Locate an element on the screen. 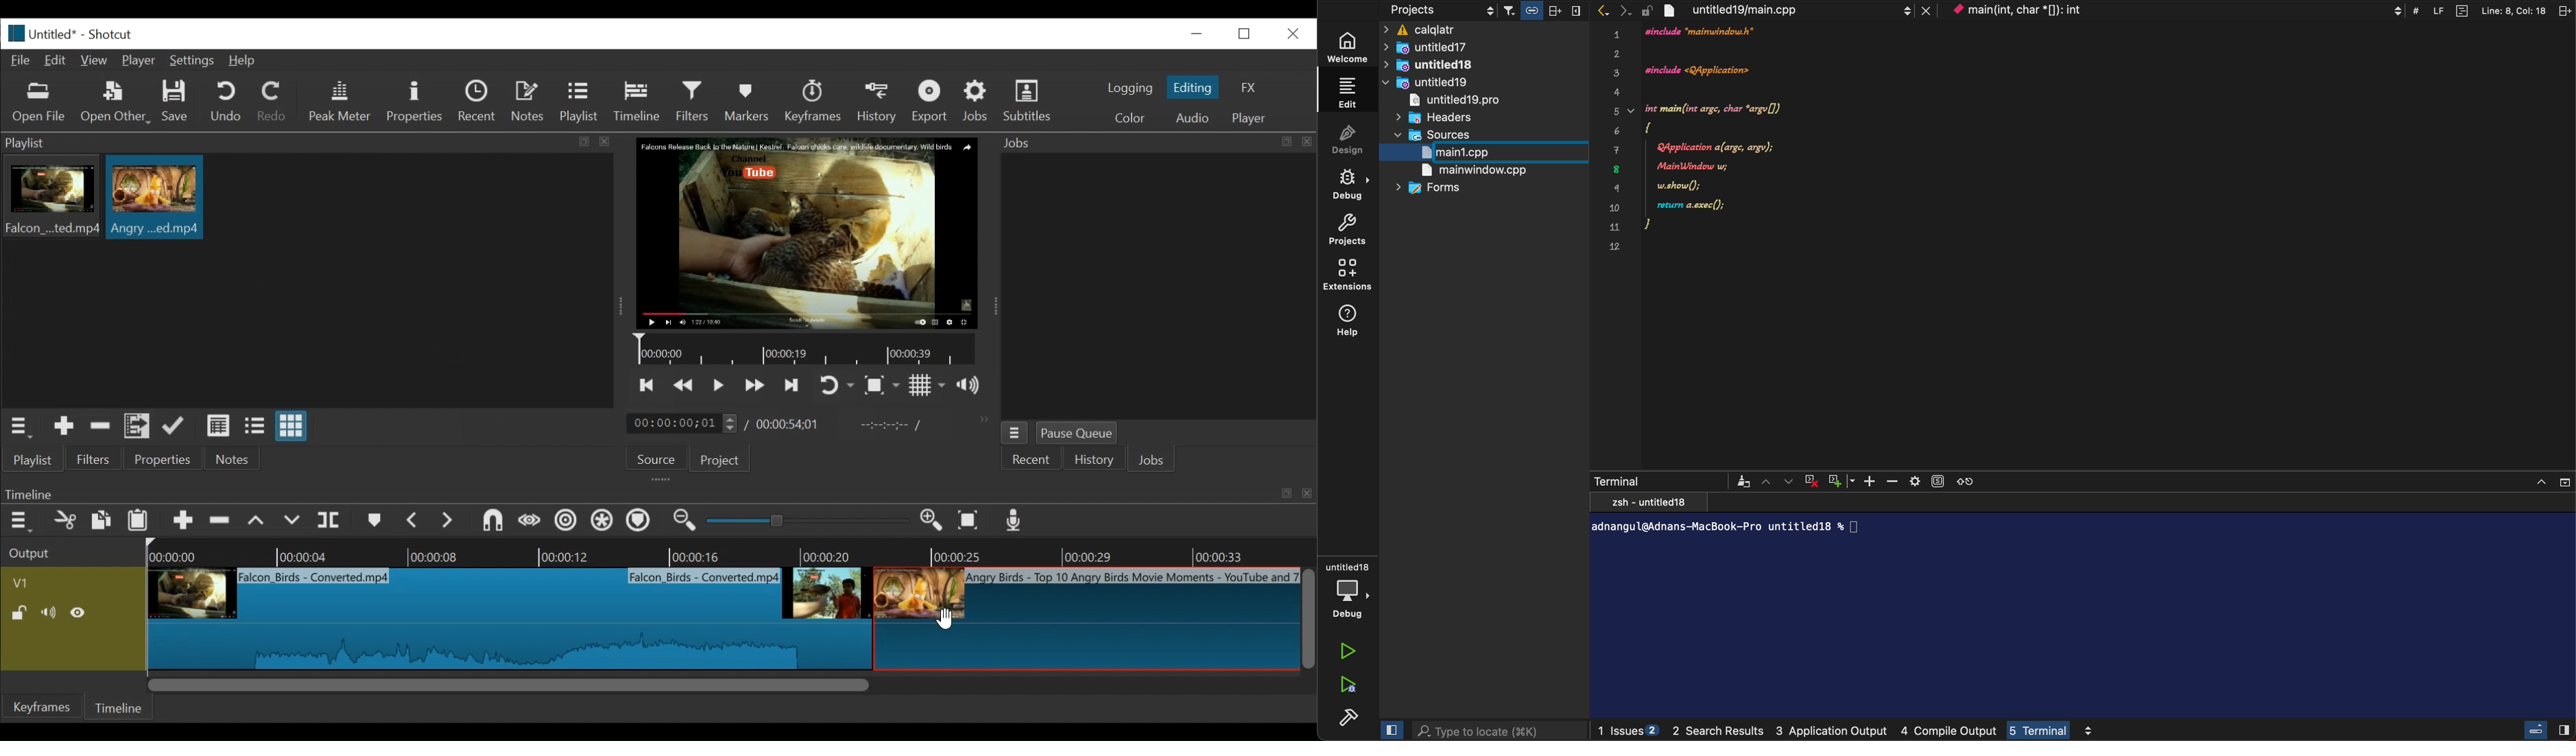 The height and width of the screenshot is (756, 2576). Notes is located at coordinates (232, 459).